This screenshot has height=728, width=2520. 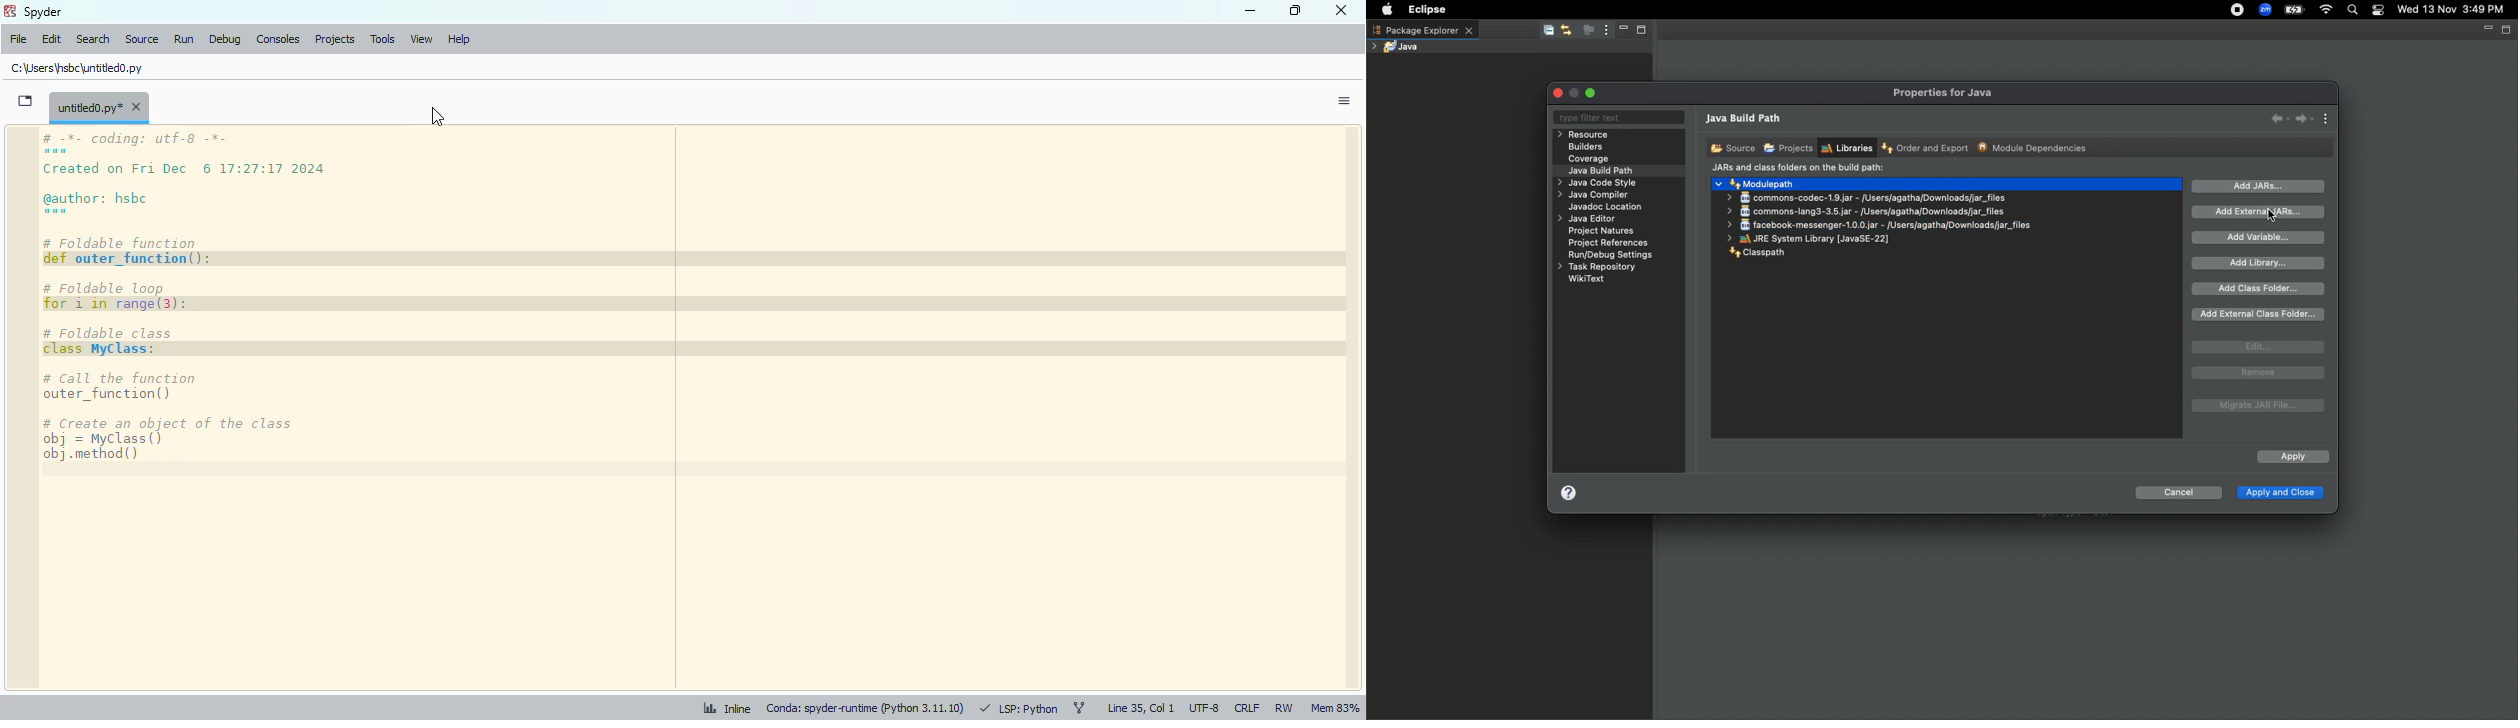 What do you see at coordinates (1595, 184) in the screenshot?
I see `Java code style` at bounding box center [1595, 184].